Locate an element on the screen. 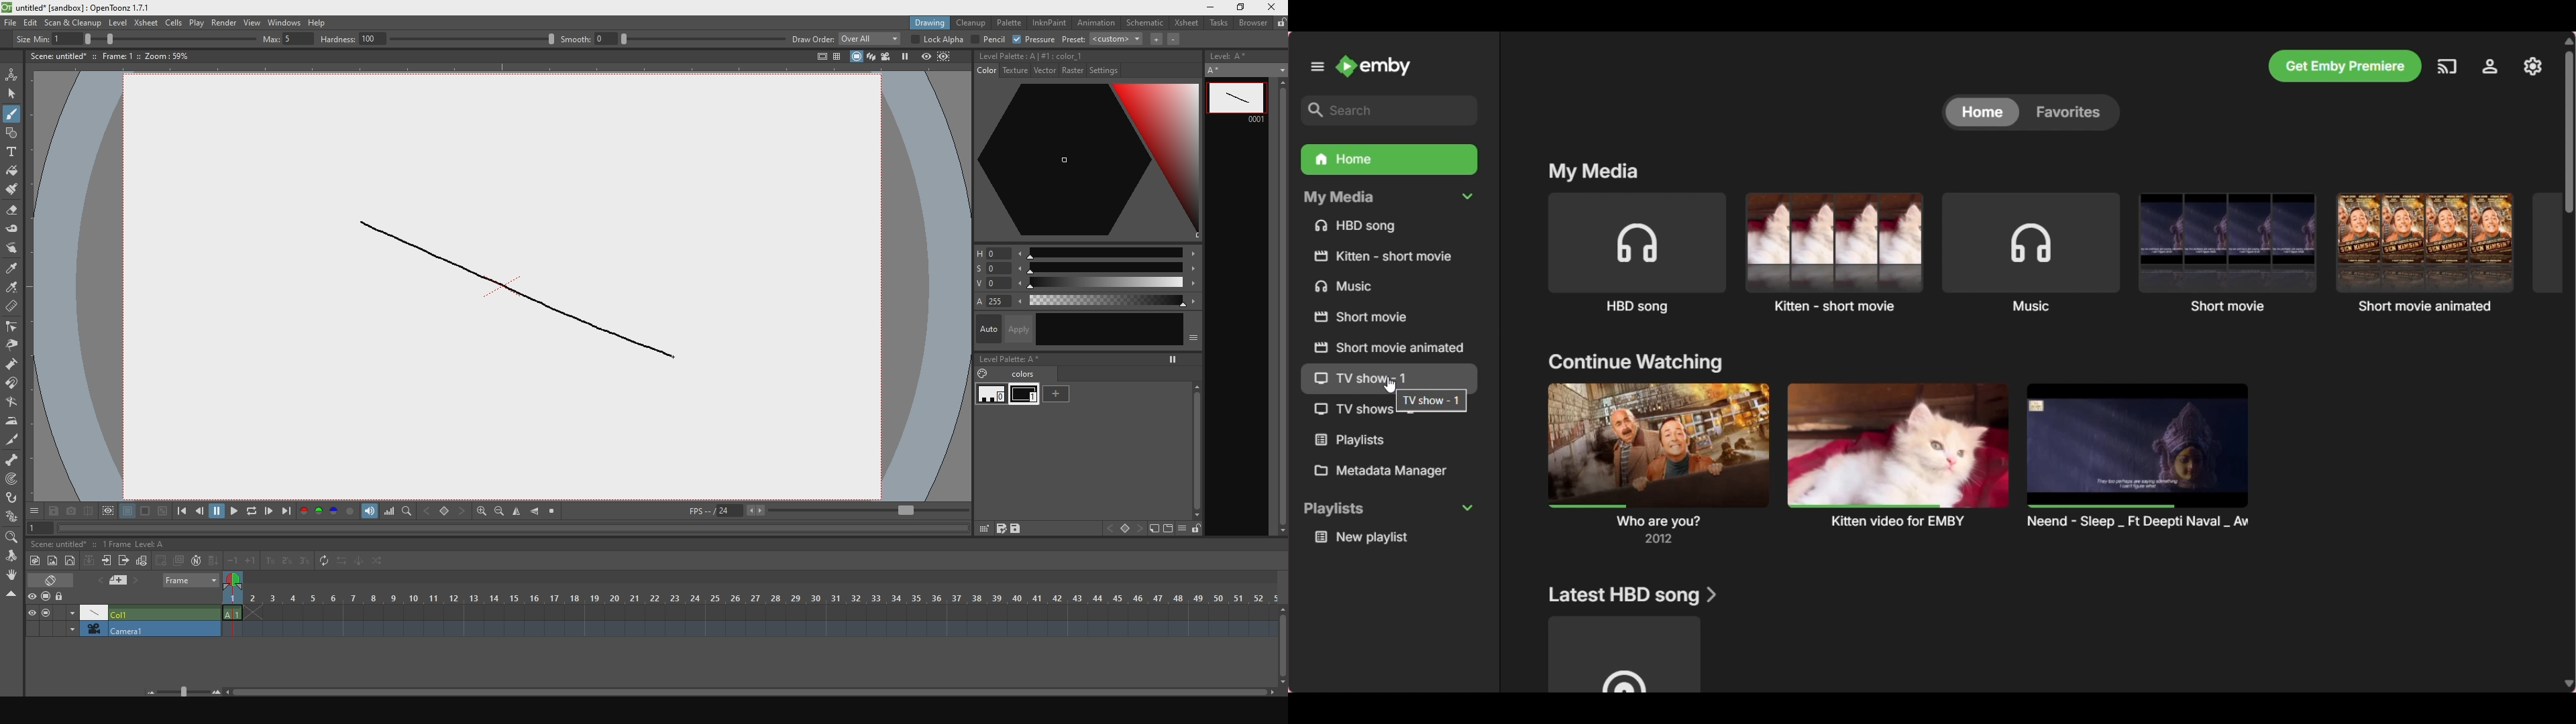 Image resolution: width=2576 pixels, height=728 pixels. skip to the previous point is located at coordinates (180, 512).